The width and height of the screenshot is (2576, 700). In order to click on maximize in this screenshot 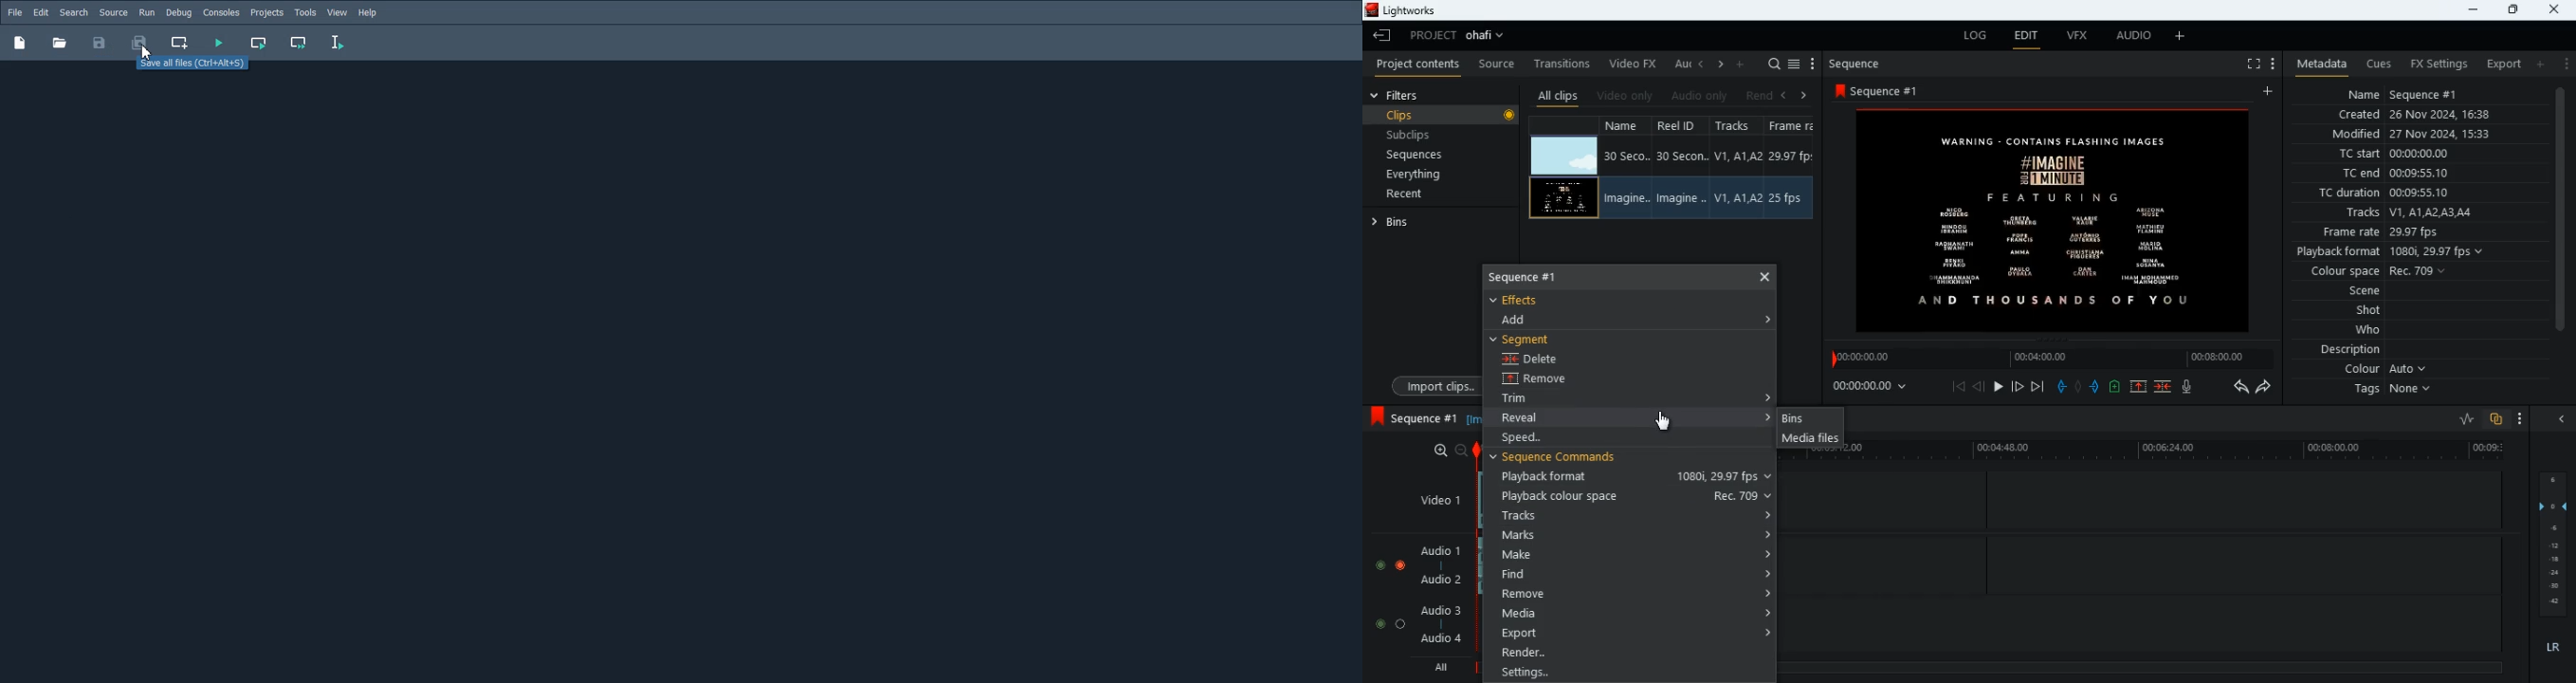, I will do `click(2512, 9)`.